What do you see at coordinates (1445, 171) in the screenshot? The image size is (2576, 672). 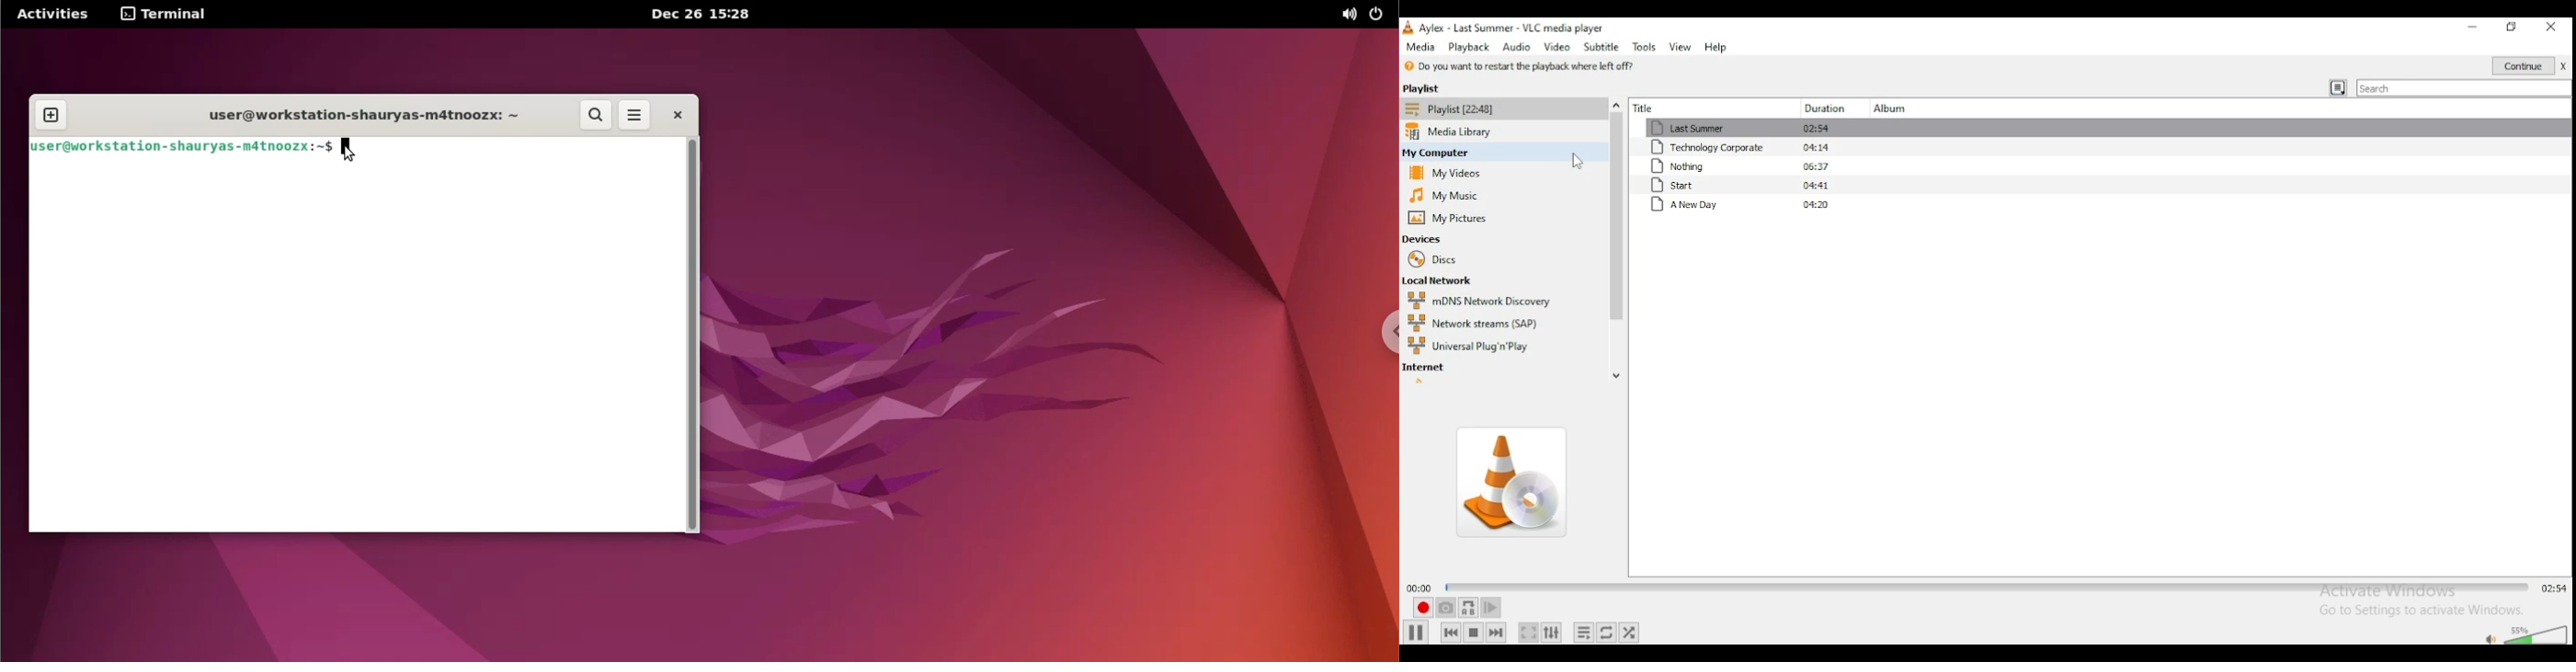 I see `my videos` at bounding box center [1445, 171].